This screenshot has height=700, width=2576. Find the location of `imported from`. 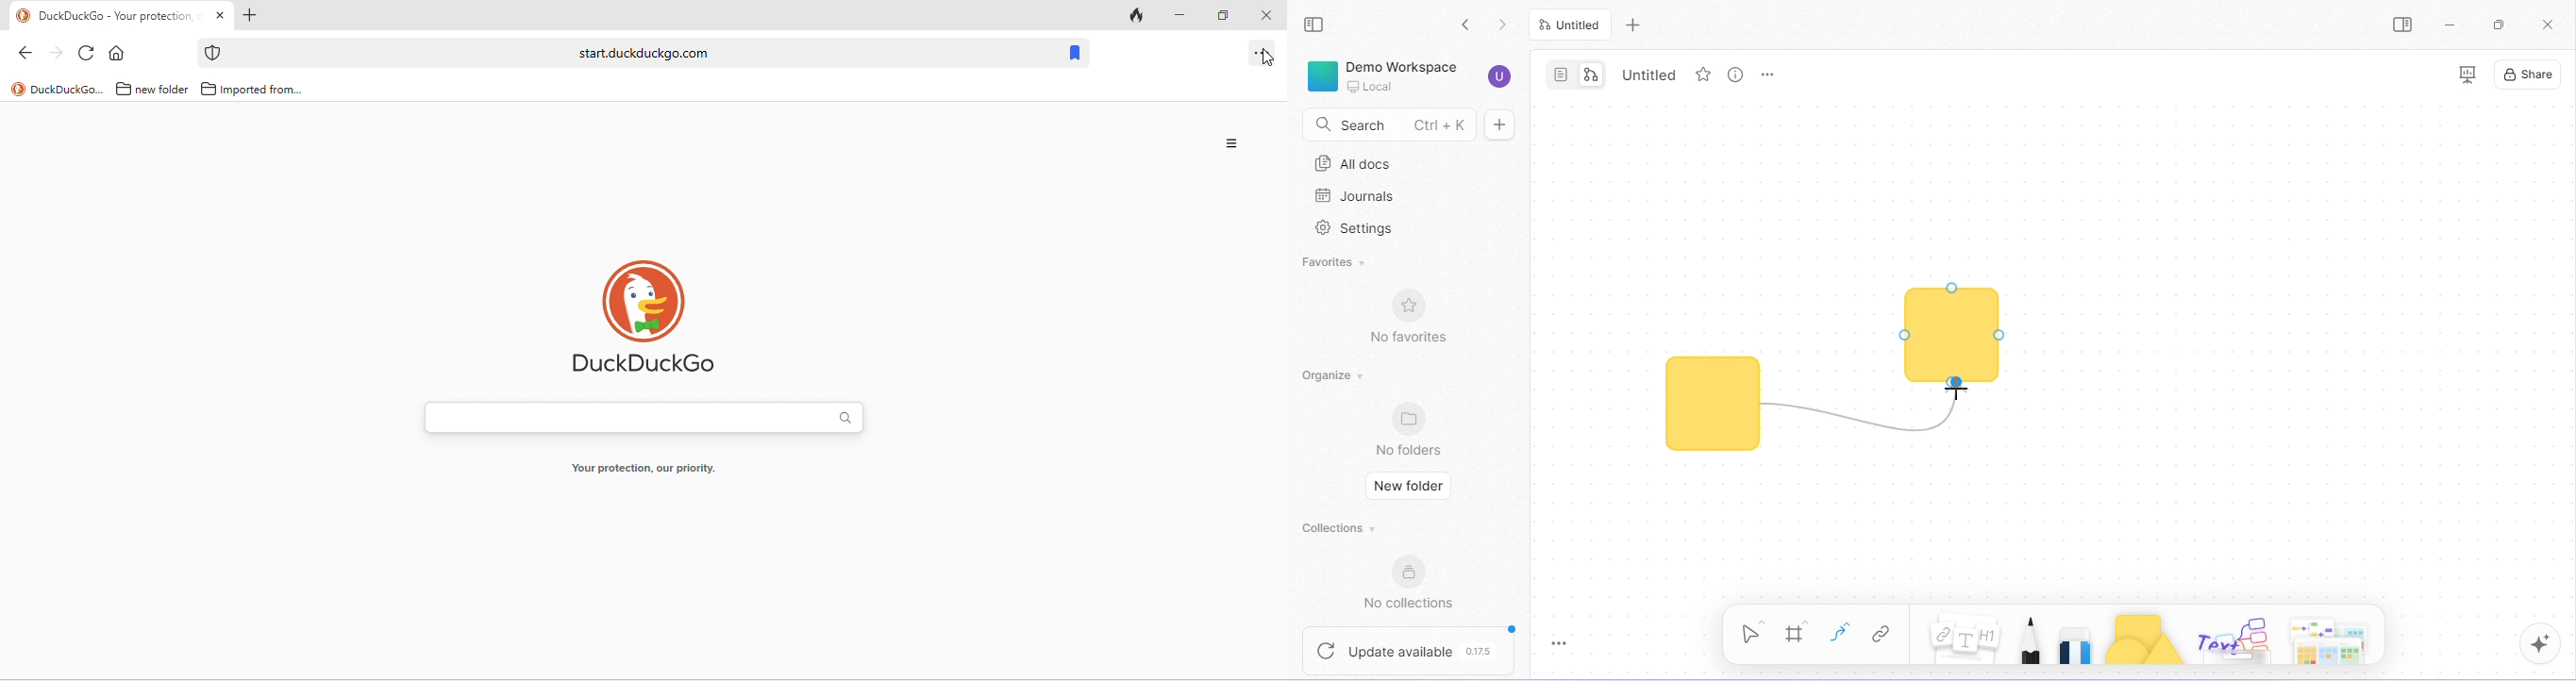

imported from is located at coordinates (263, 91).